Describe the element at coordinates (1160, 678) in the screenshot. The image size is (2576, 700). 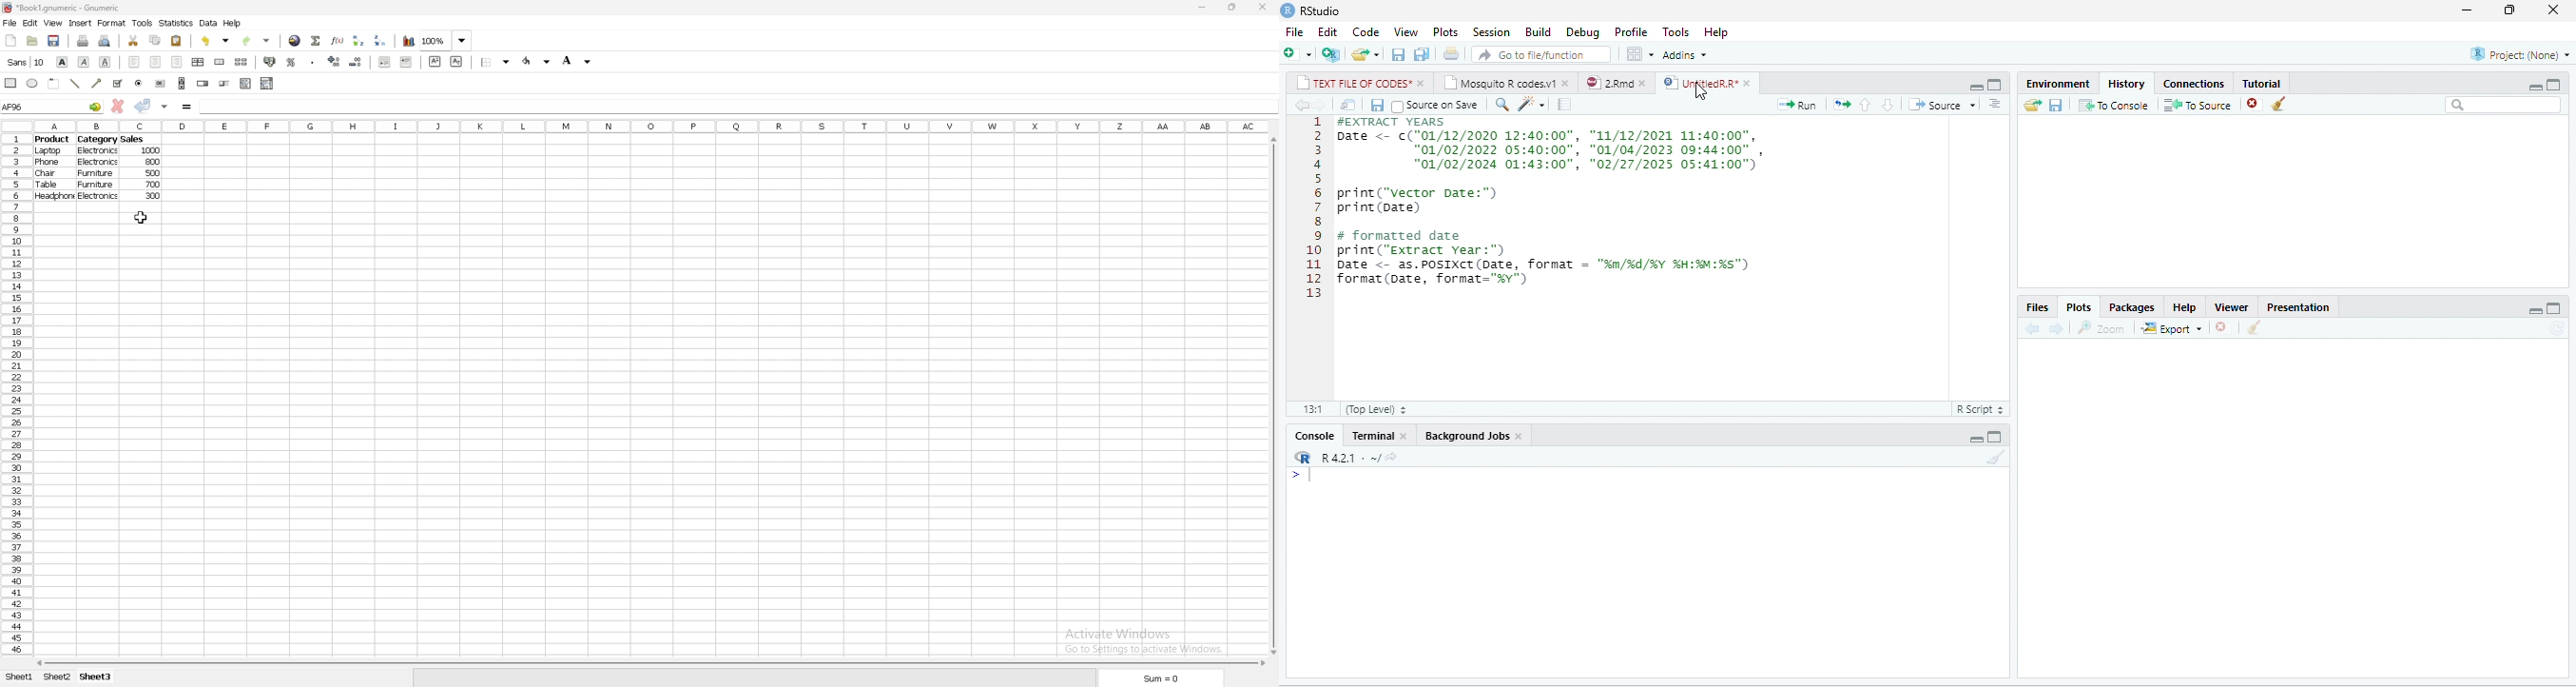
I see `sum` at that location.